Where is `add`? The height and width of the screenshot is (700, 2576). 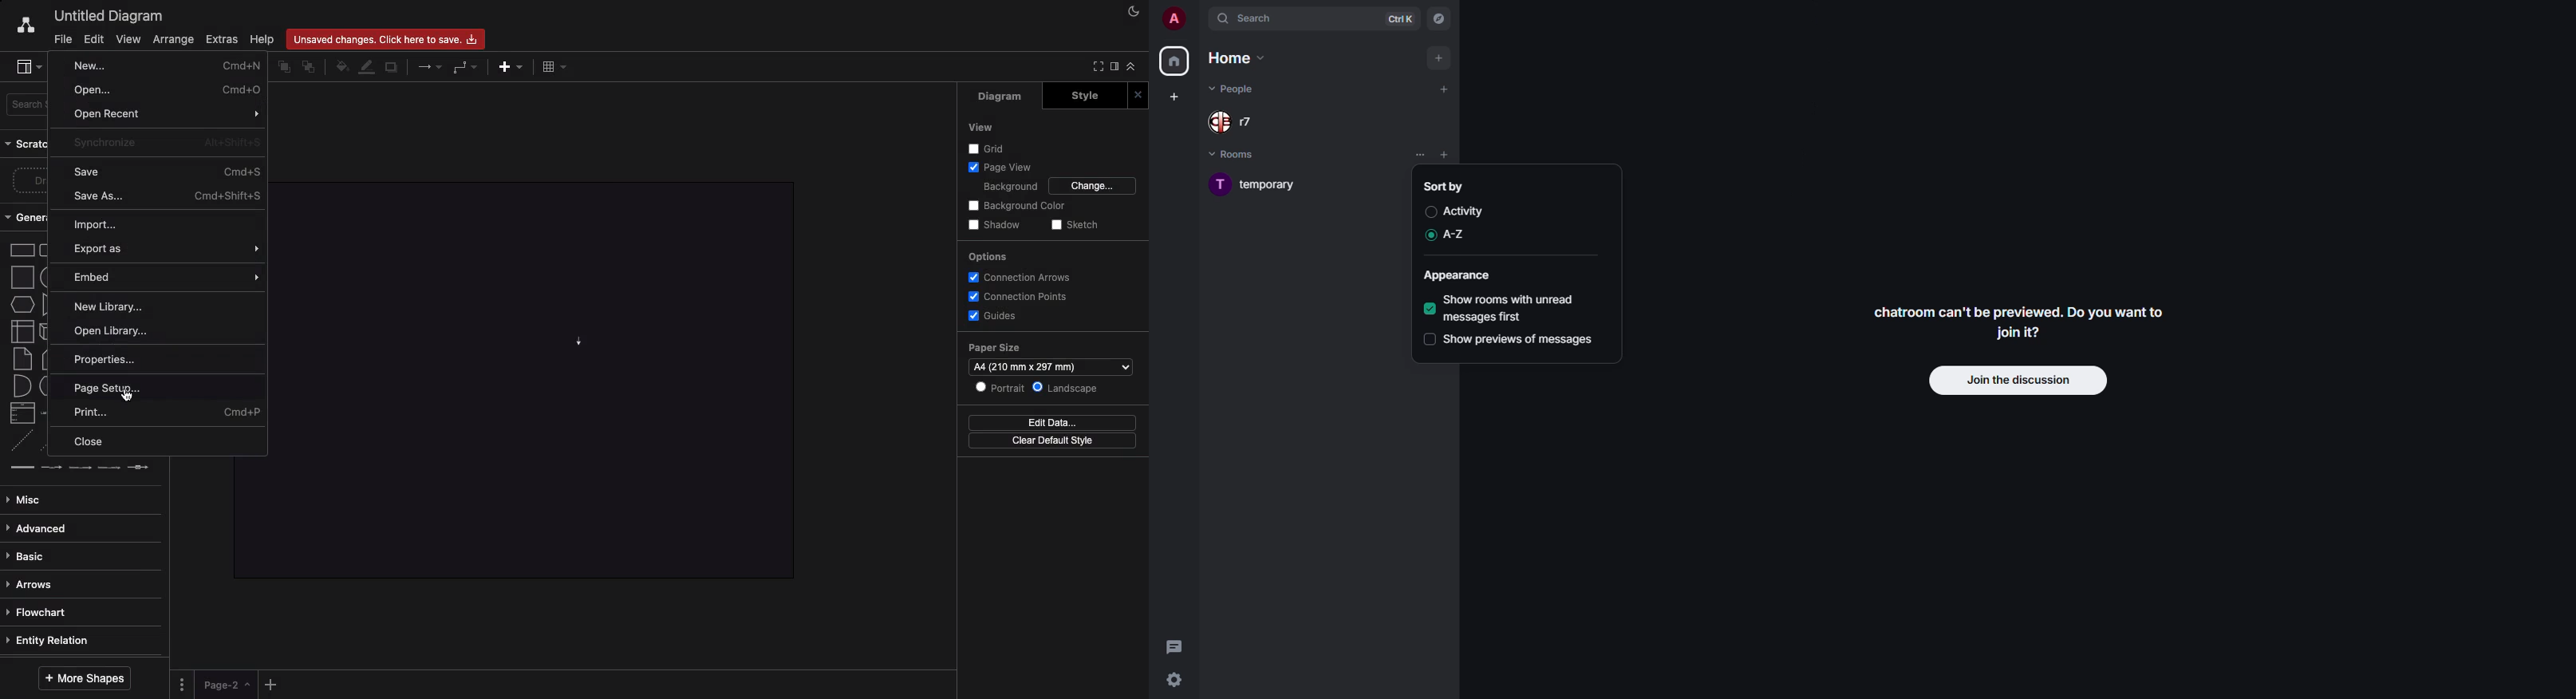
add is located at coordinates (1444, 88).